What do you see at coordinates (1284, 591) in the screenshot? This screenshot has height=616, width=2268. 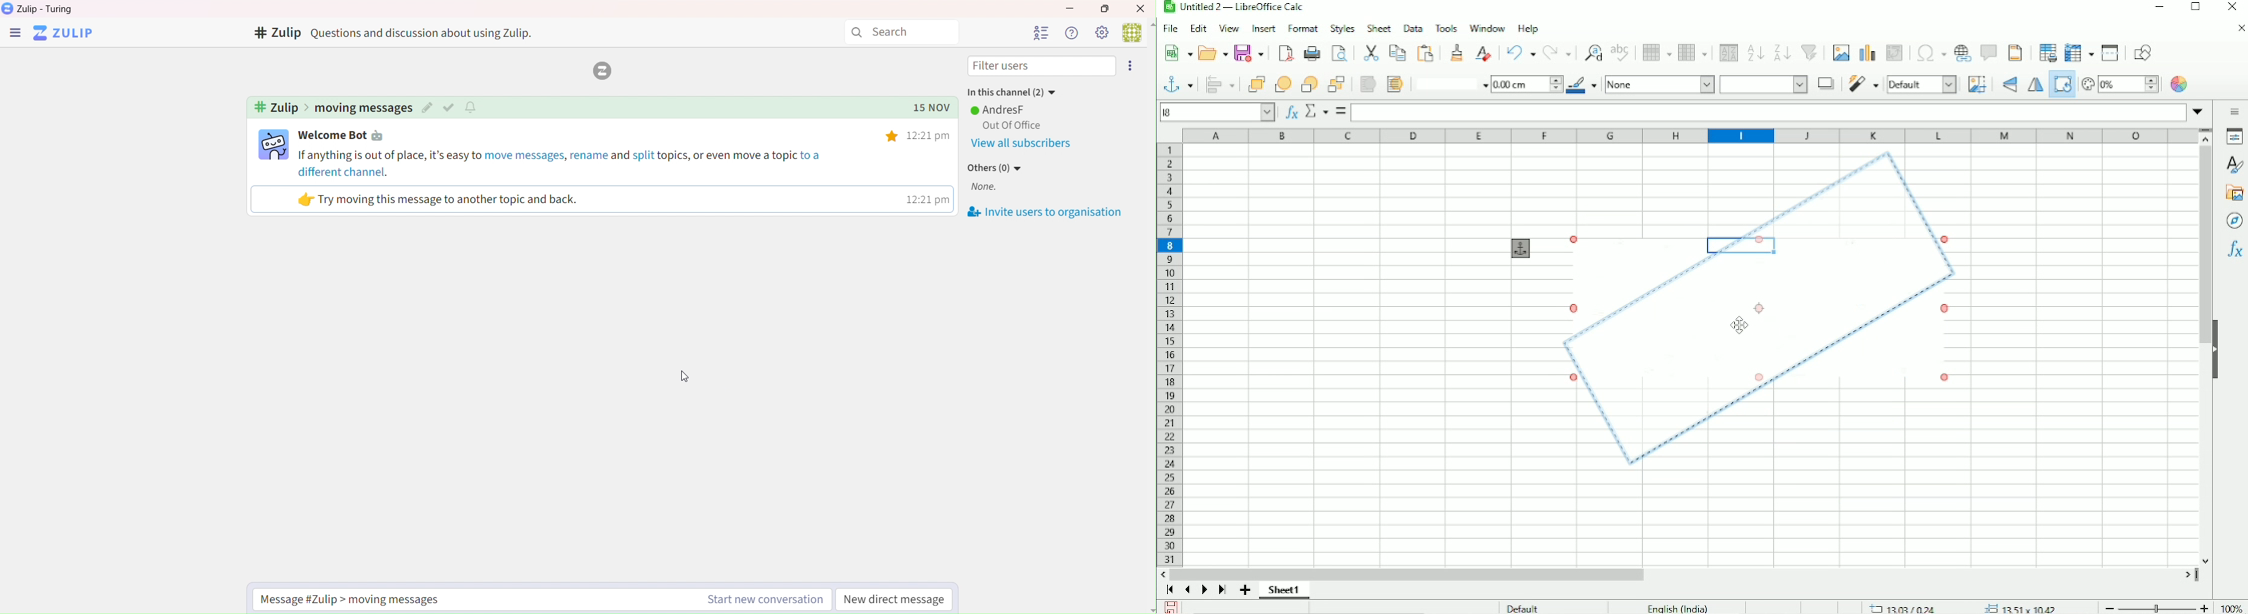 I see `Sheet 1` at bounding box center [1284, 591].